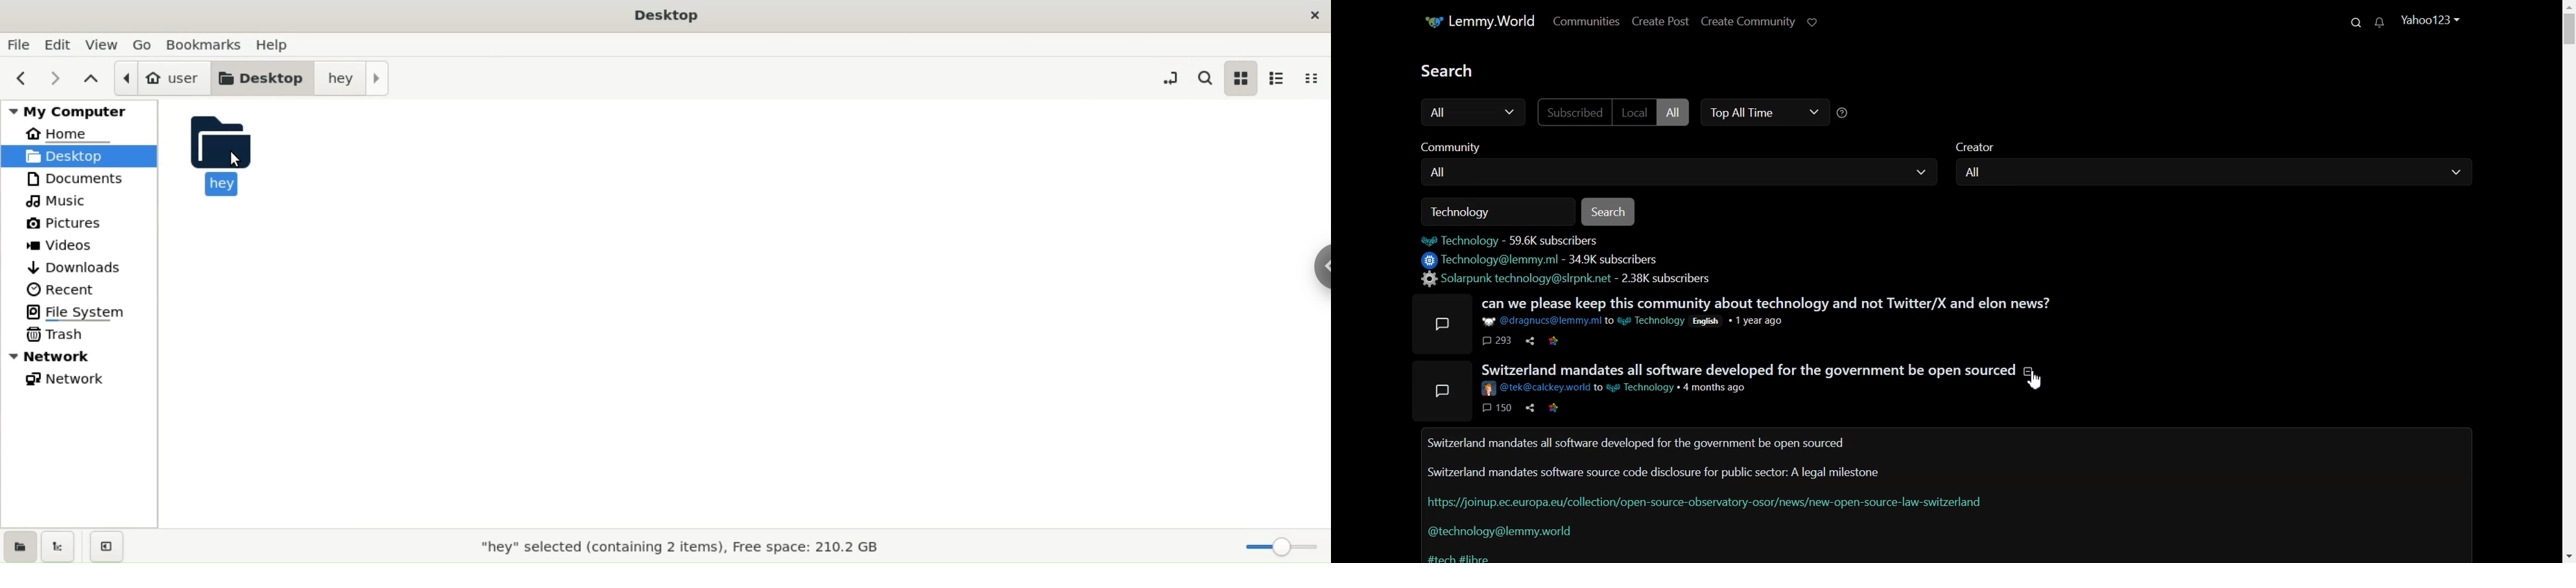 This screenshot has height=588, width=2576. What do you see at coordinates (2568, 282) in the screenshot?
I see `Vertical scroll bar` at bounding box center [2568, 282].